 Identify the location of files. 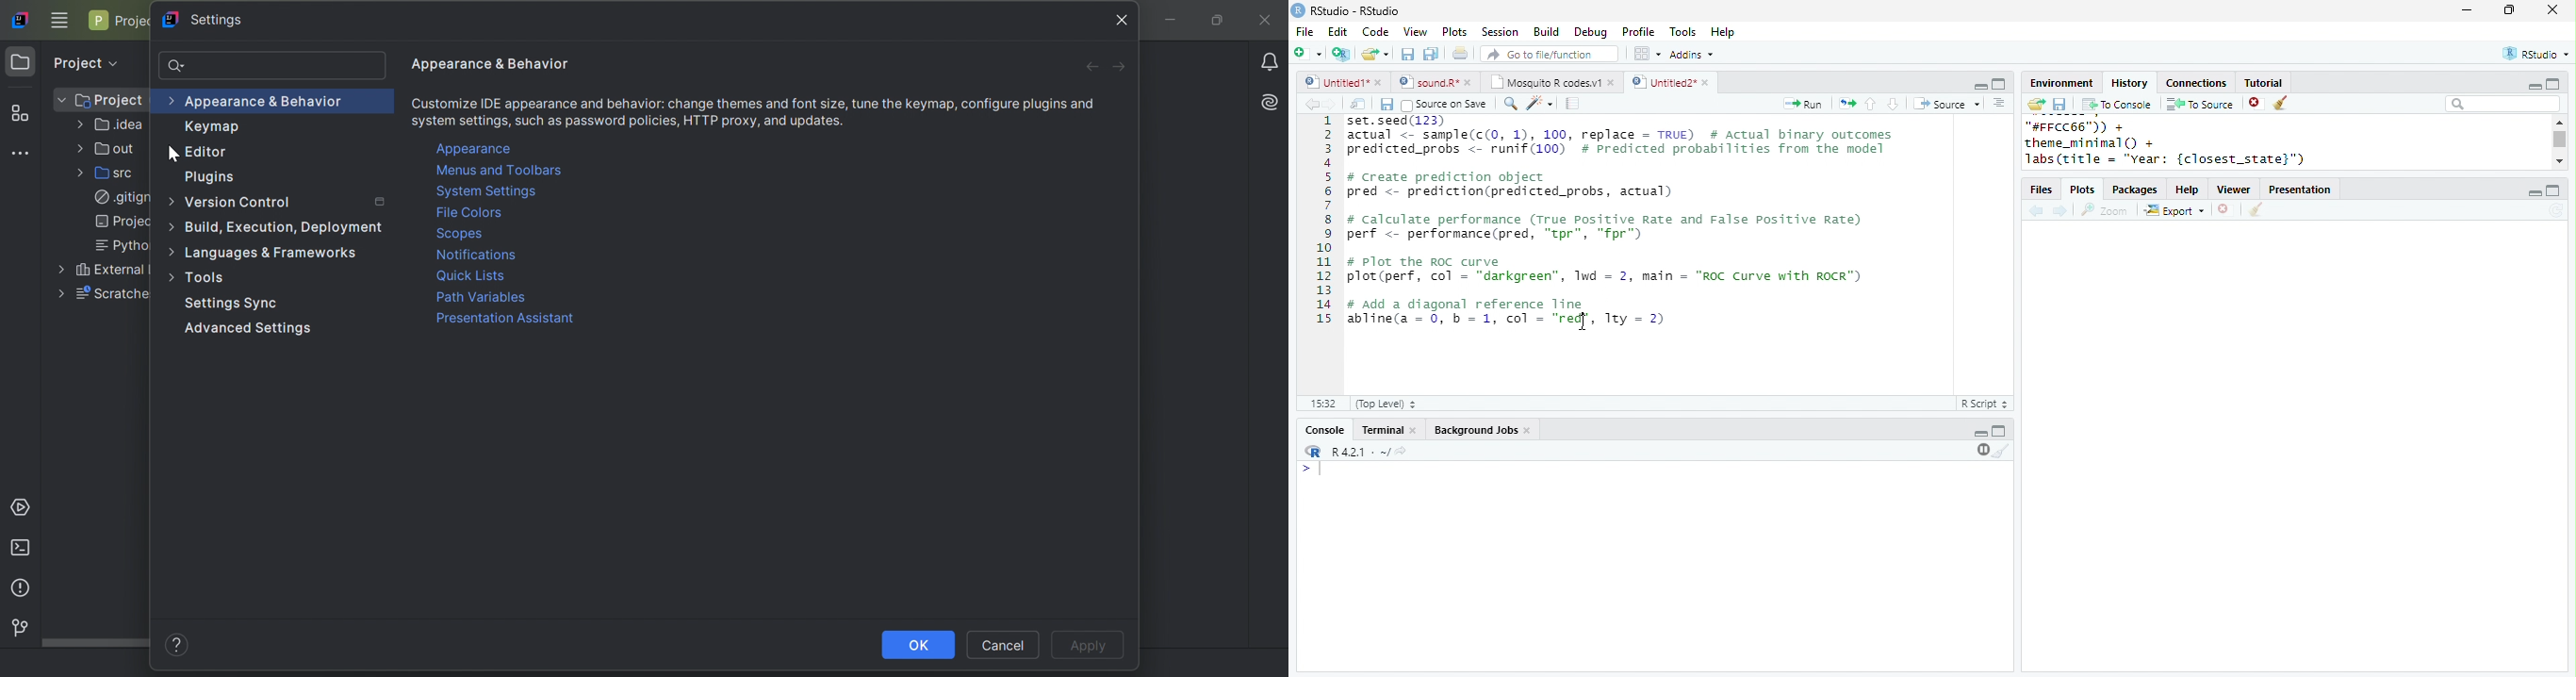
(2043, 190).